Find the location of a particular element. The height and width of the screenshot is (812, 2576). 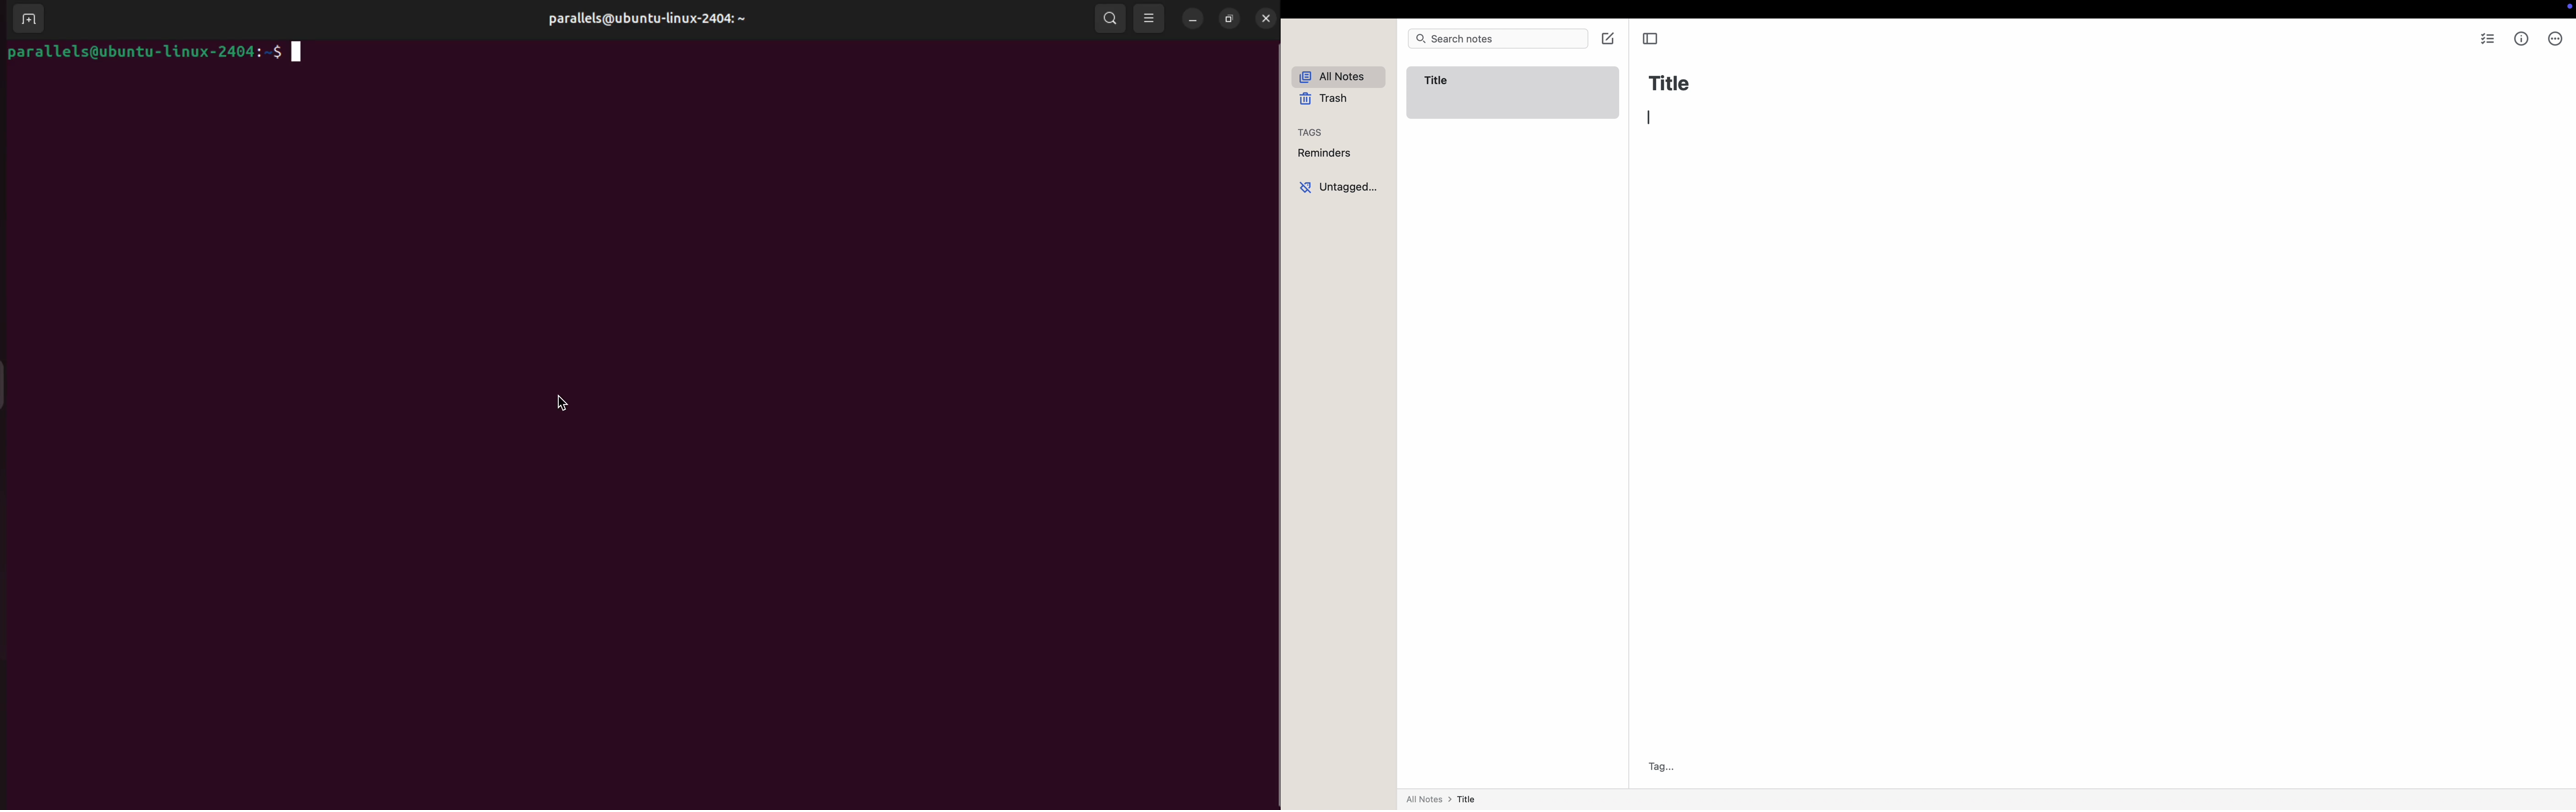

search notes is located at coordinates (1498, 39).